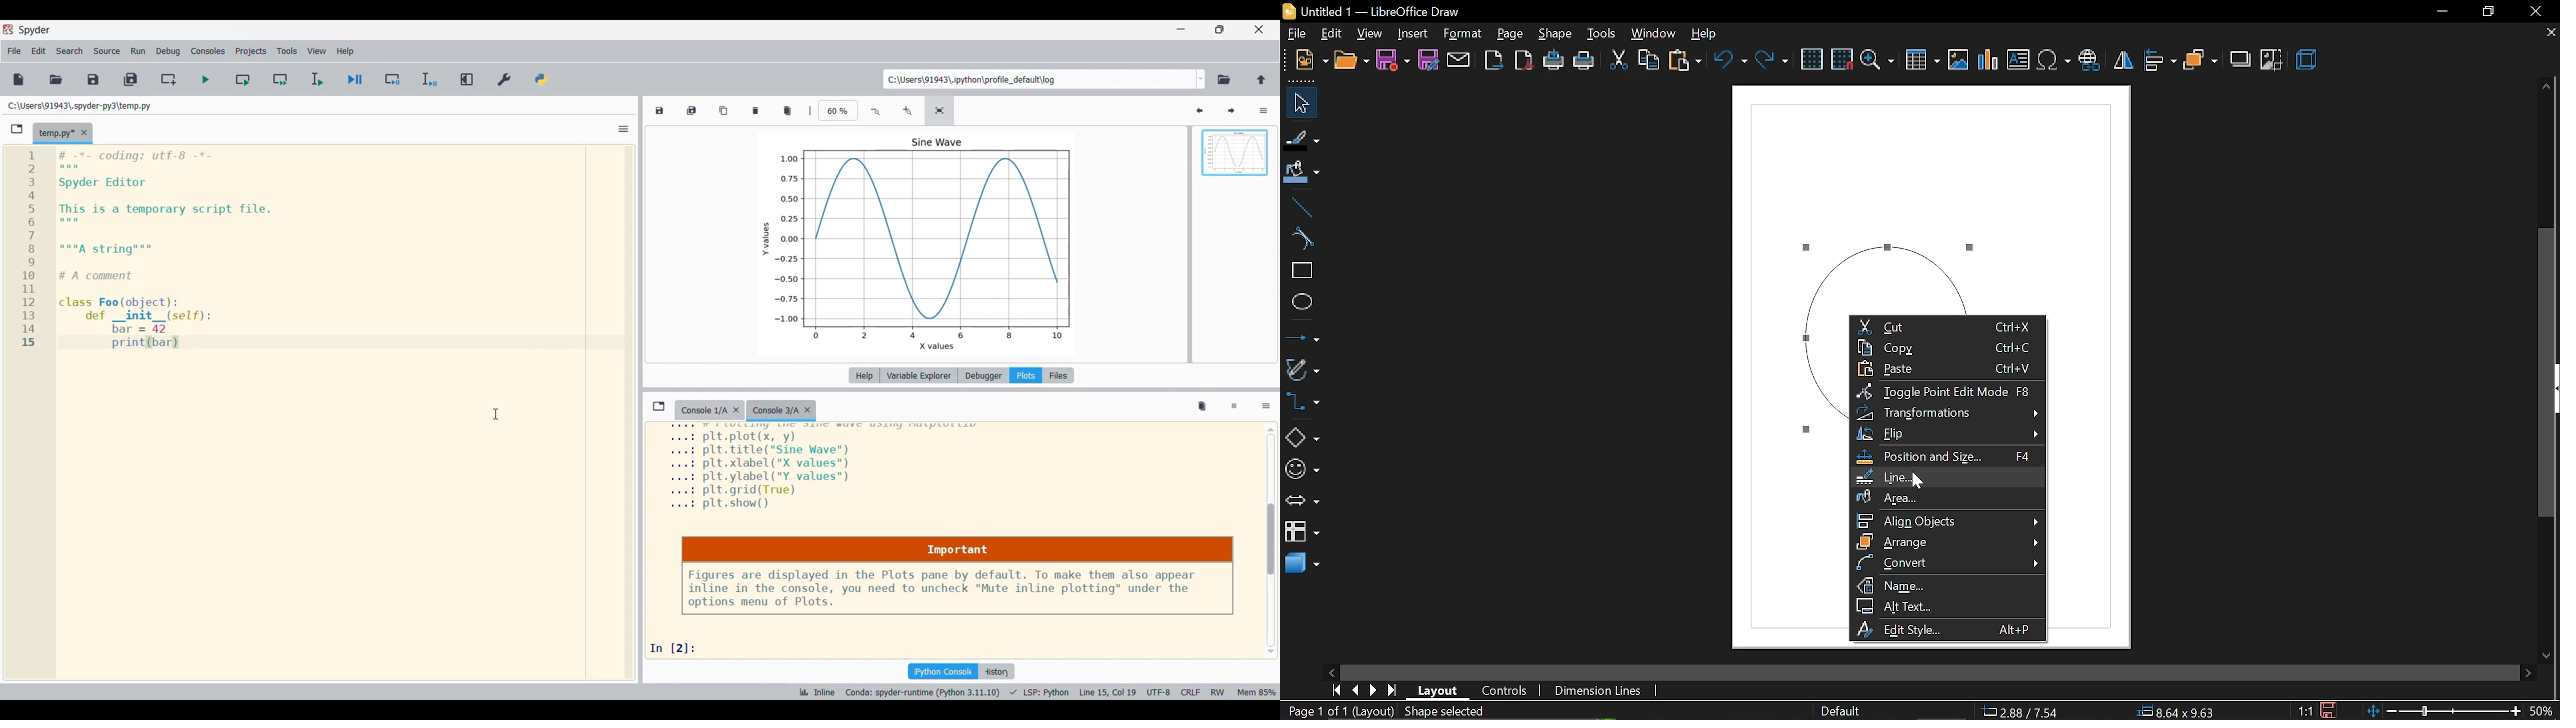 The width and height of the screenshot is (2576, 728). What do you see at coordinates (1235, 407) in the screenshot?
I see `Interrupt kernel` at bounding box center [1235, 407].